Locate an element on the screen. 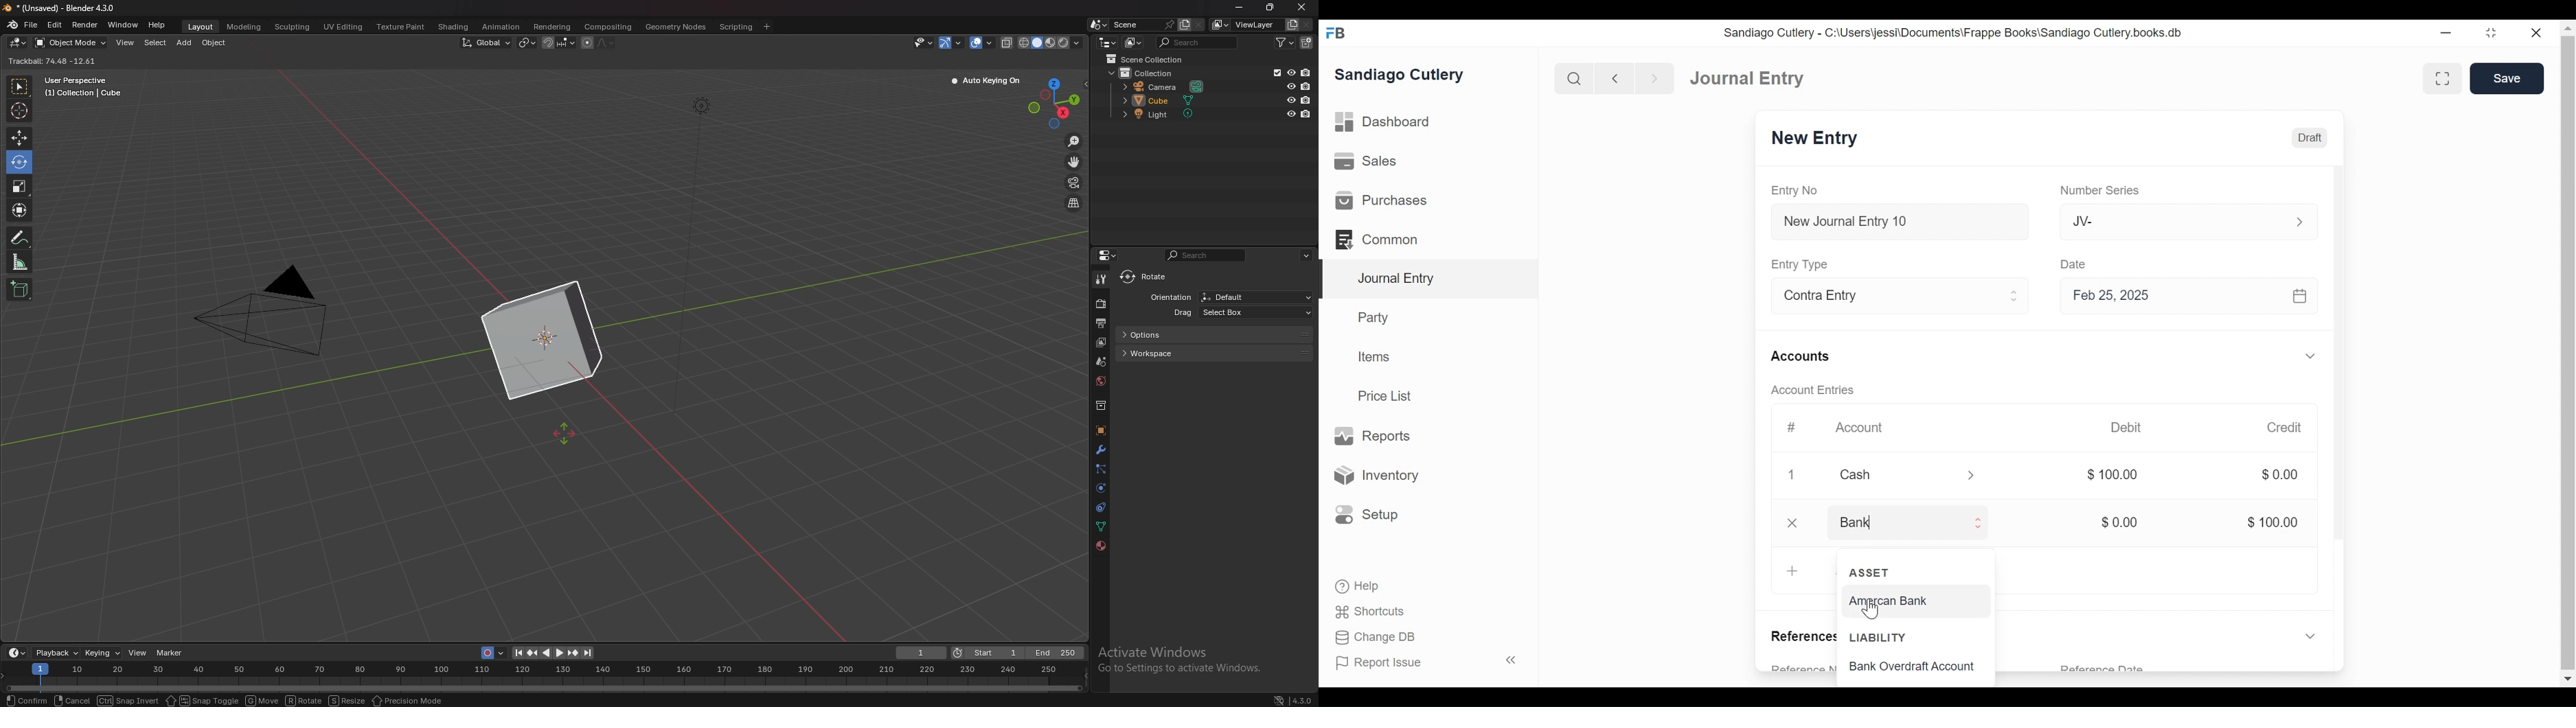 The height and width of the screenshot is (728, 2576). material is located at coordinates (1100, 546).